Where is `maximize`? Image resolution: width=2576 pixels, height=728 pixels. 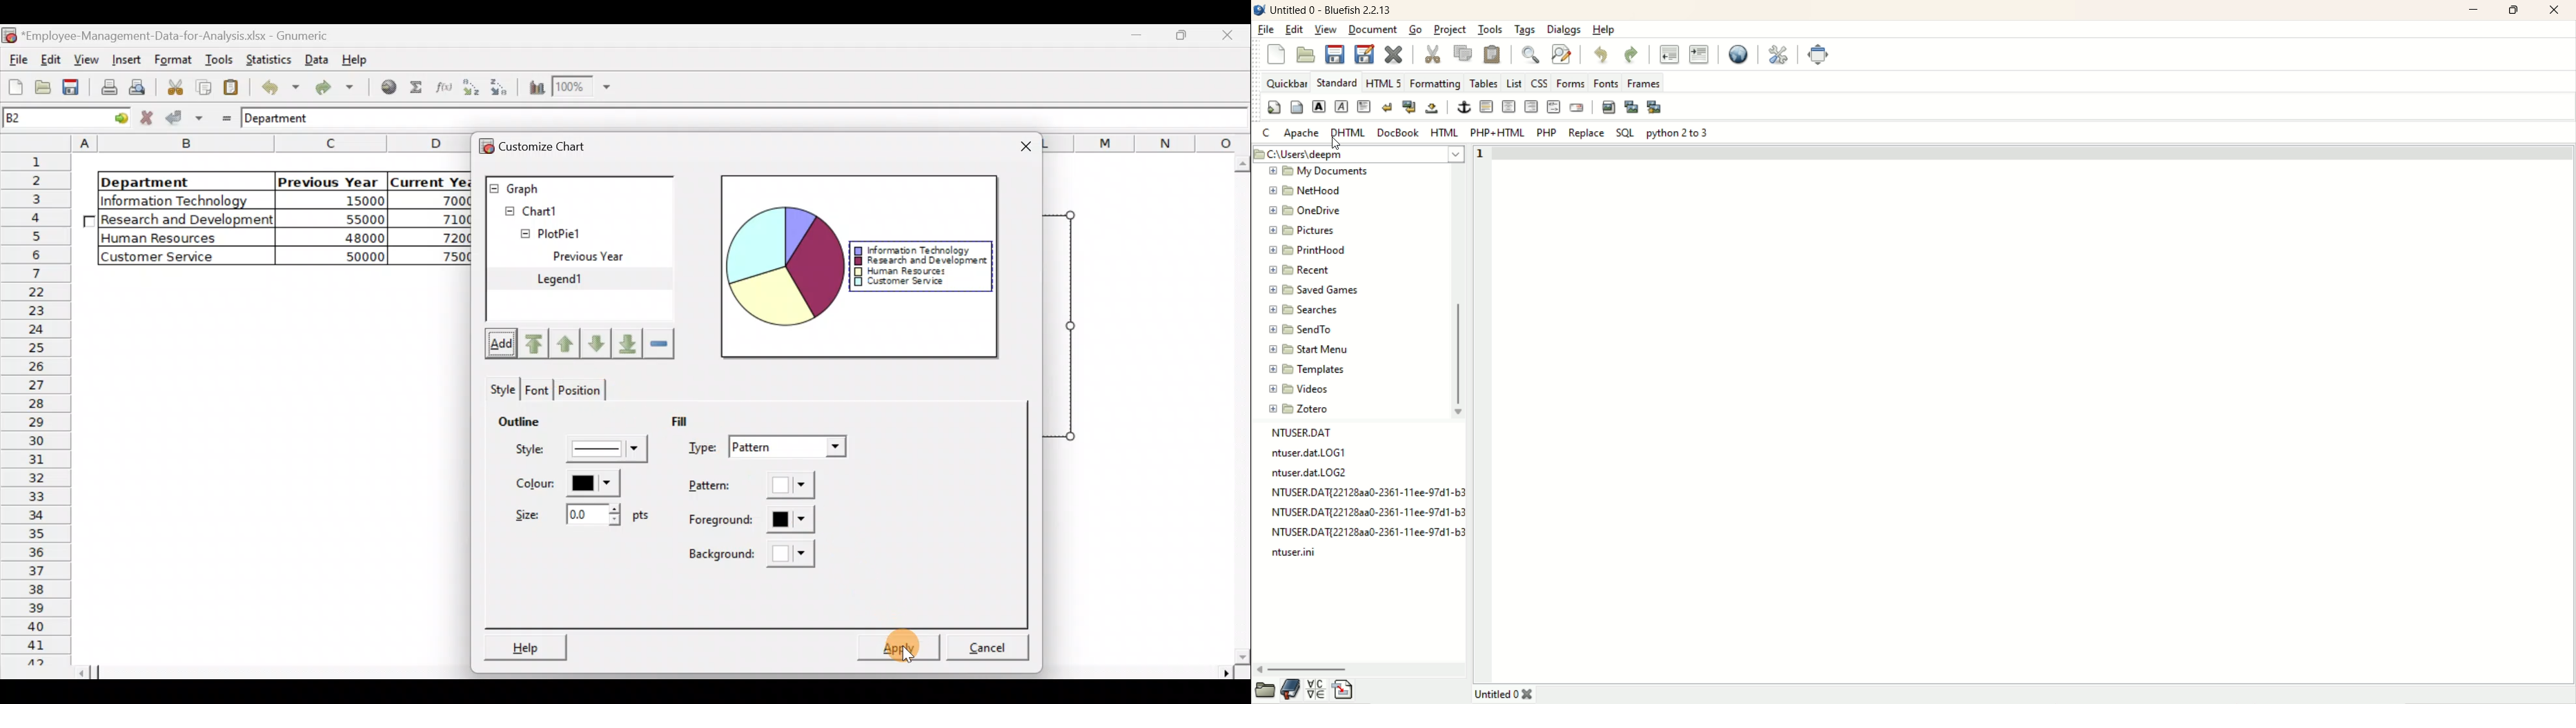
maximize is located at coordinates (2517, 10).